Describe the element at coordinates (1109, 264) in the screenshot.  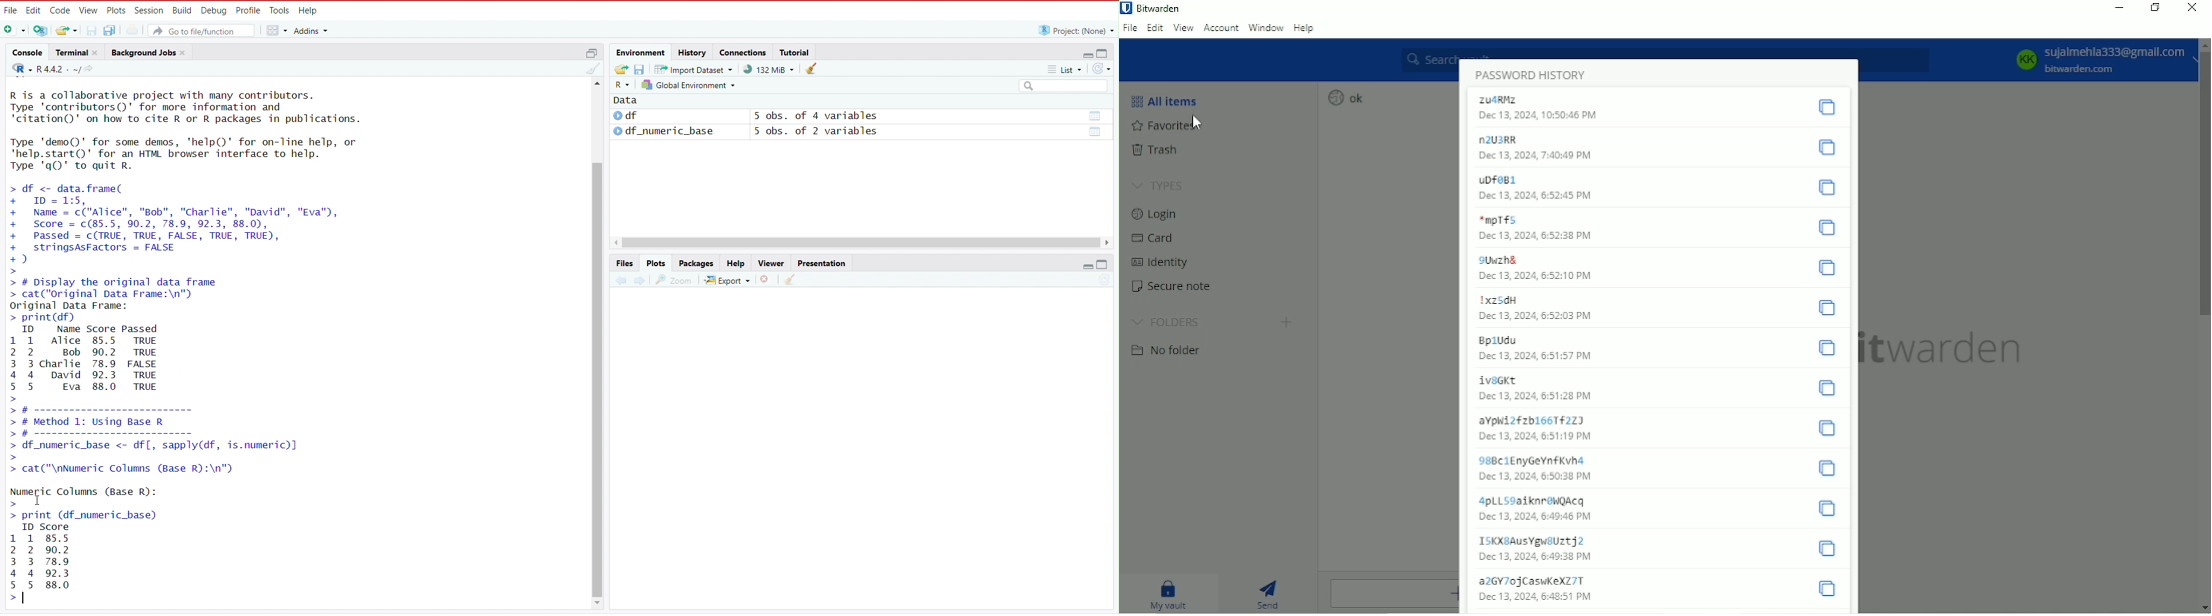
I see `maximize` at that location.